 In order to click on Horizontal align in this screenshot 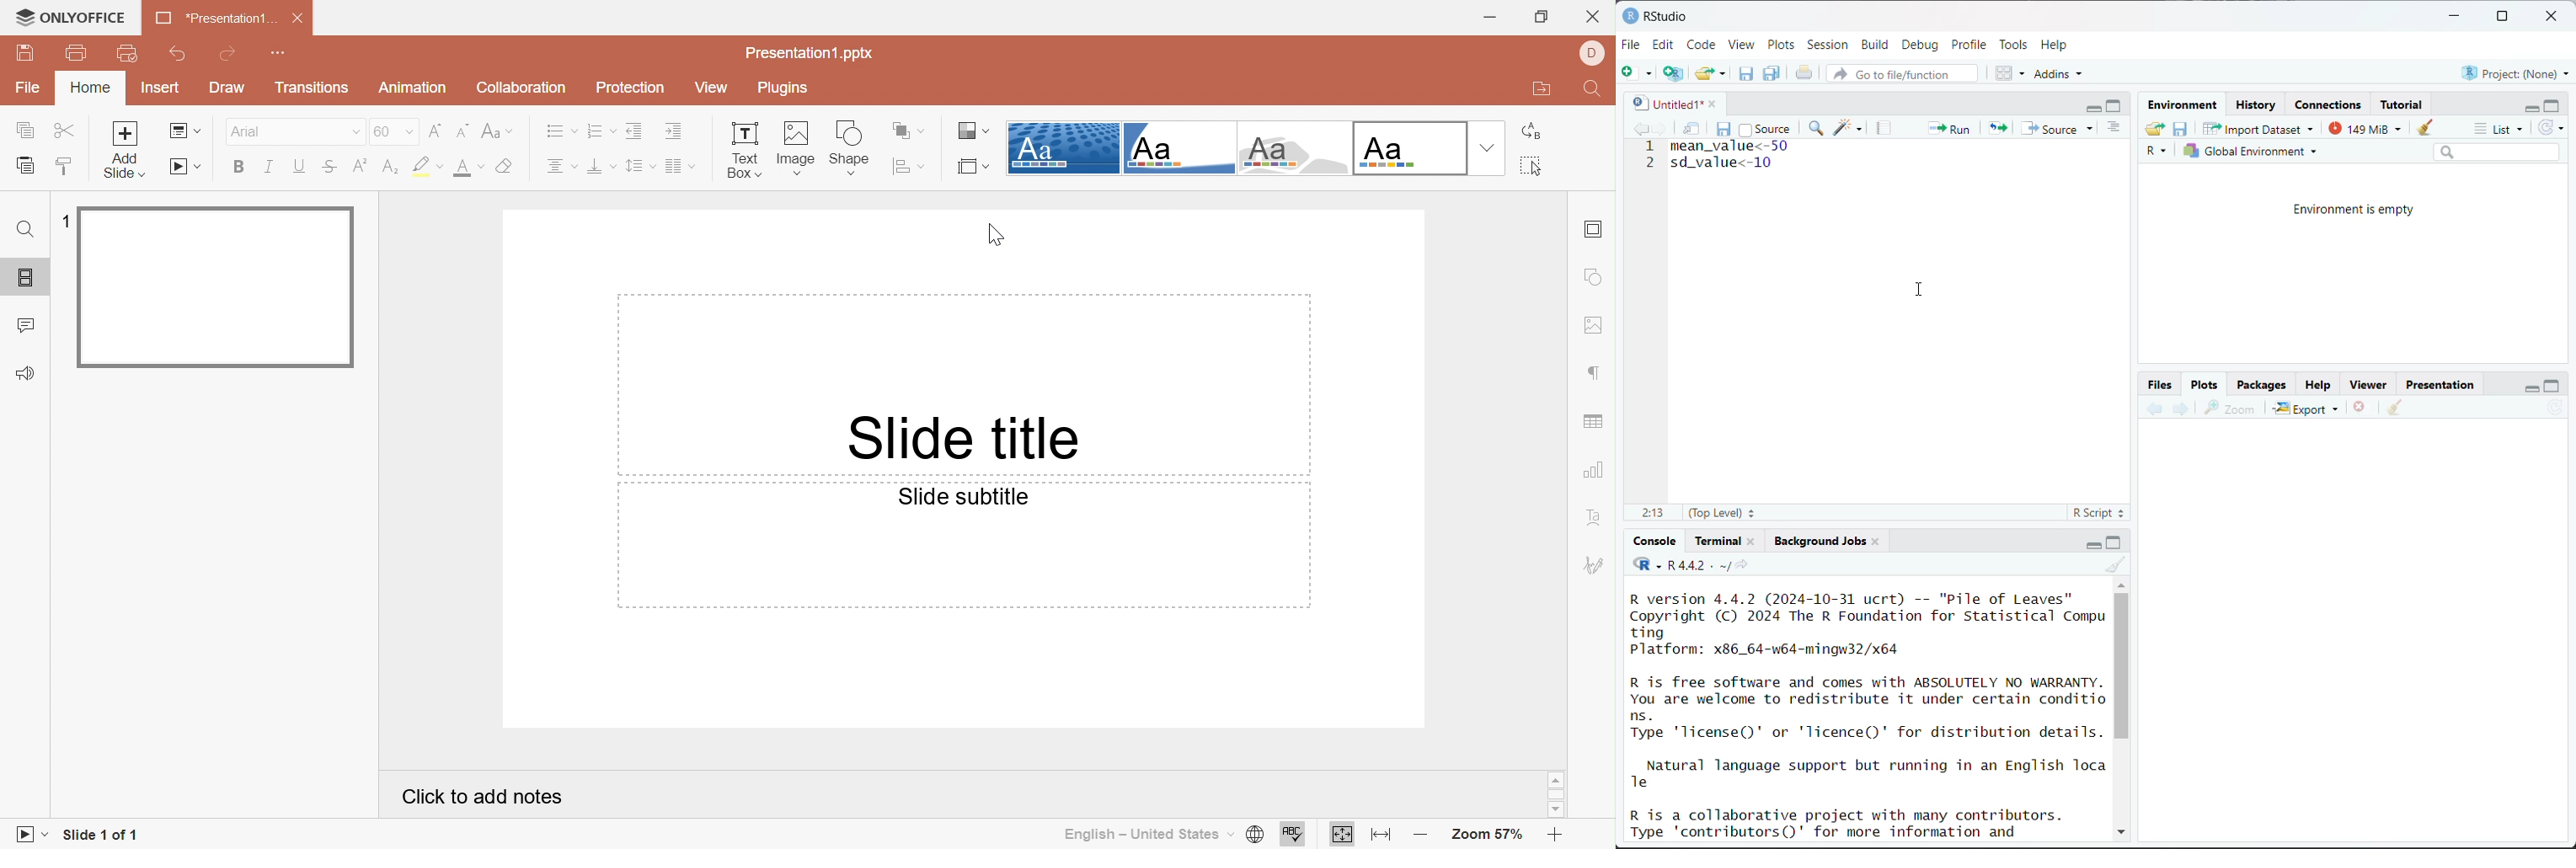, I will do `click(560, 166)`.